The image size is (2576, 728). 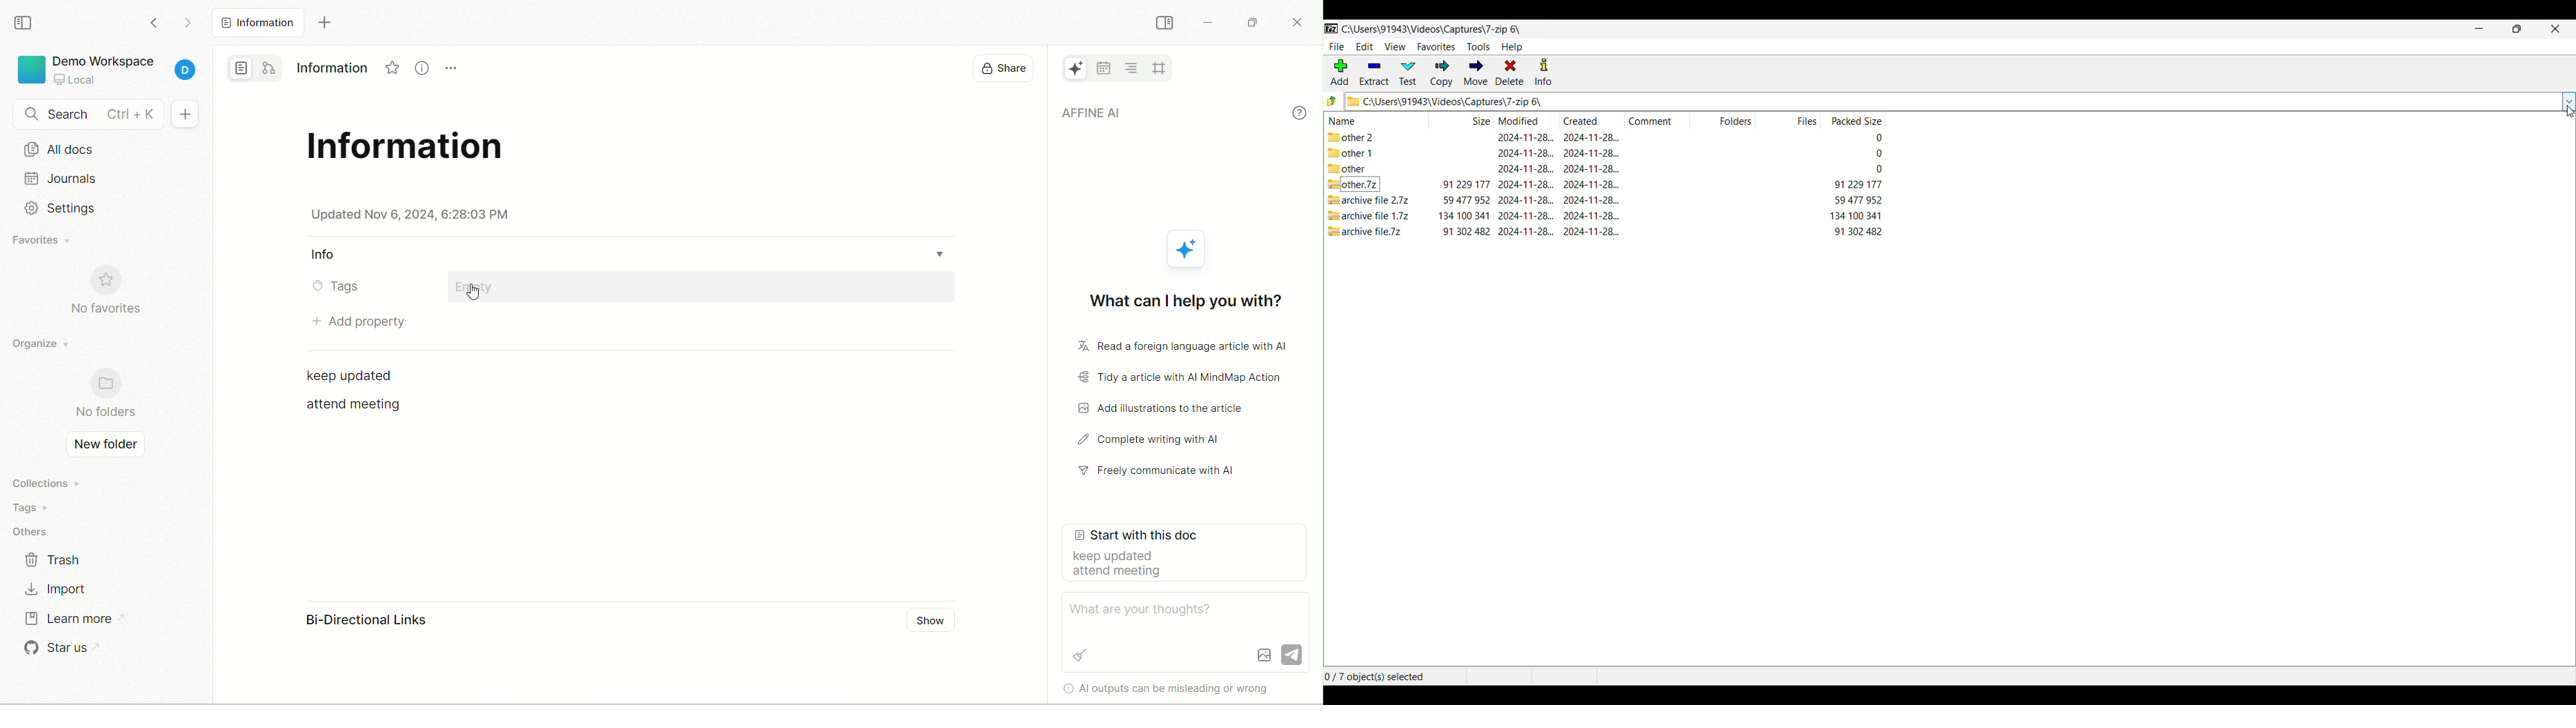 What do you see at coordinates (329, 68) in the screenshot?
I see `Information` at bounding box center [329, 68].